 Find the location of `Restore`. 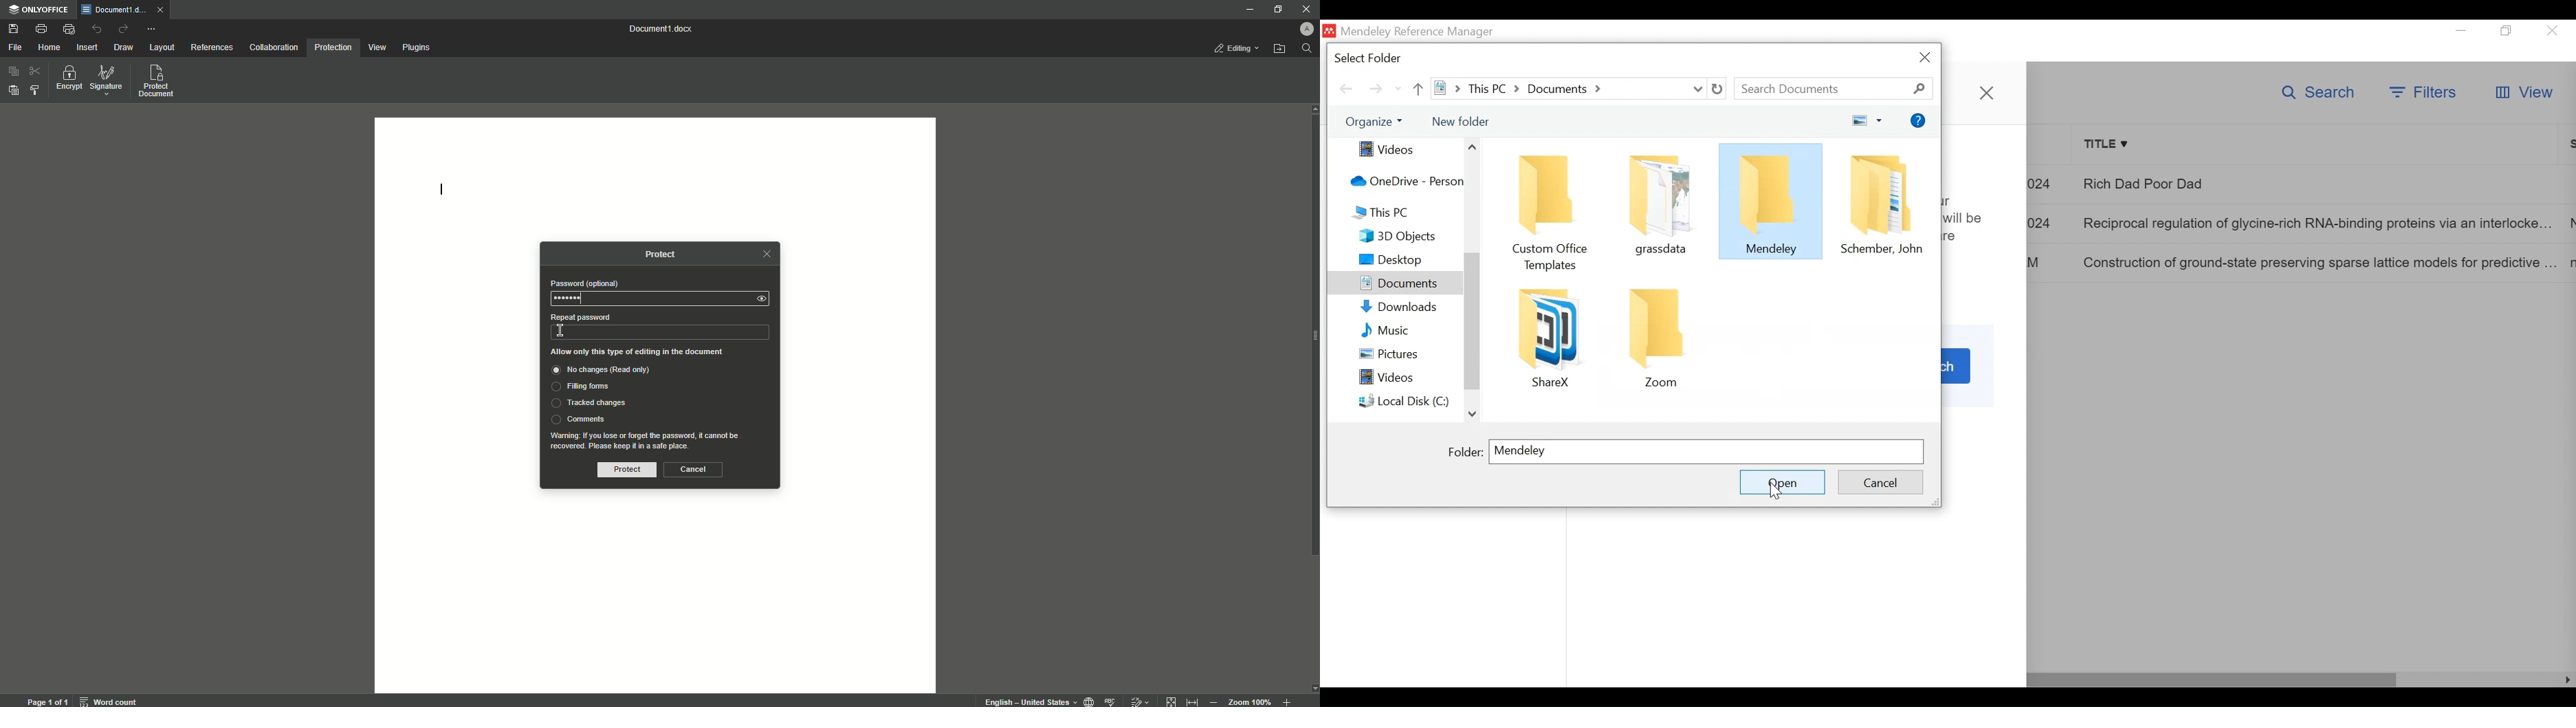

Restore is located at coordinates (1275, 9).